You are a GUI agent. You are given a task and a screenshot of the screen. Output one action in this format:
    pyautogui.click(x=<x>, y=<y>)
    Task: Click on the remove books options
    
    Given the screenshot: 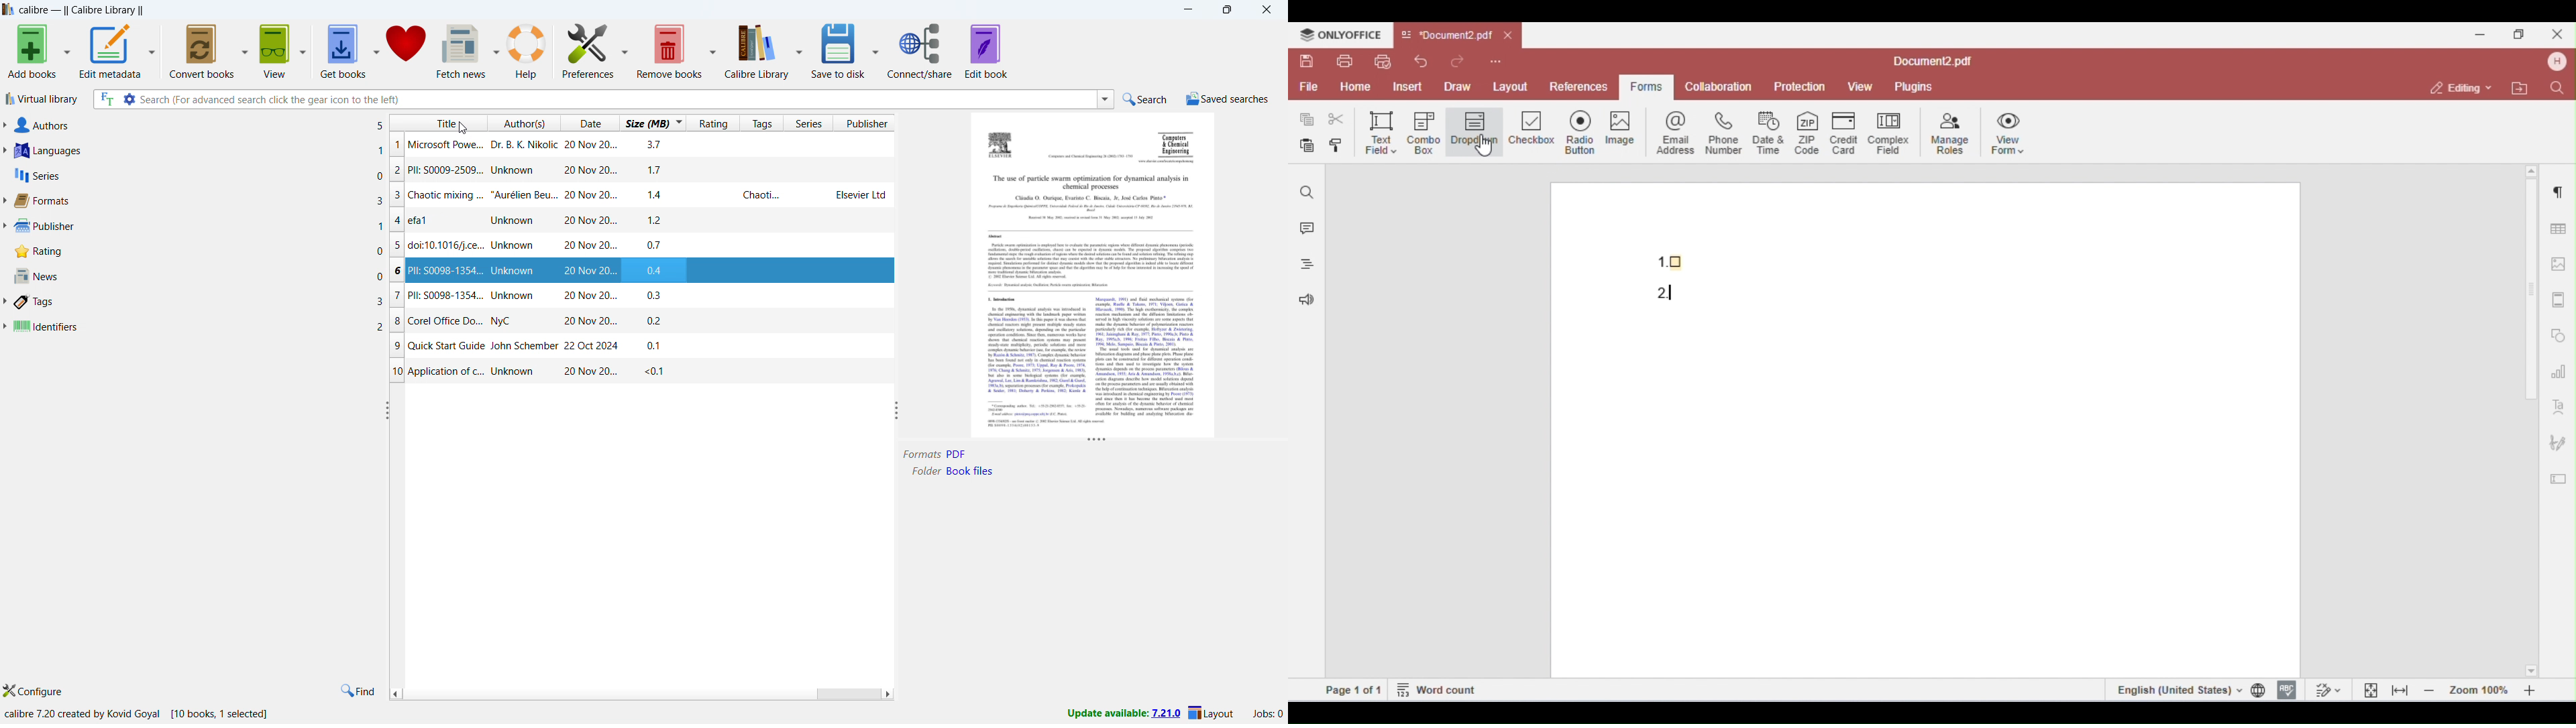 What is the action you would take?
    pyautogui.click(x=710, y=51)
    